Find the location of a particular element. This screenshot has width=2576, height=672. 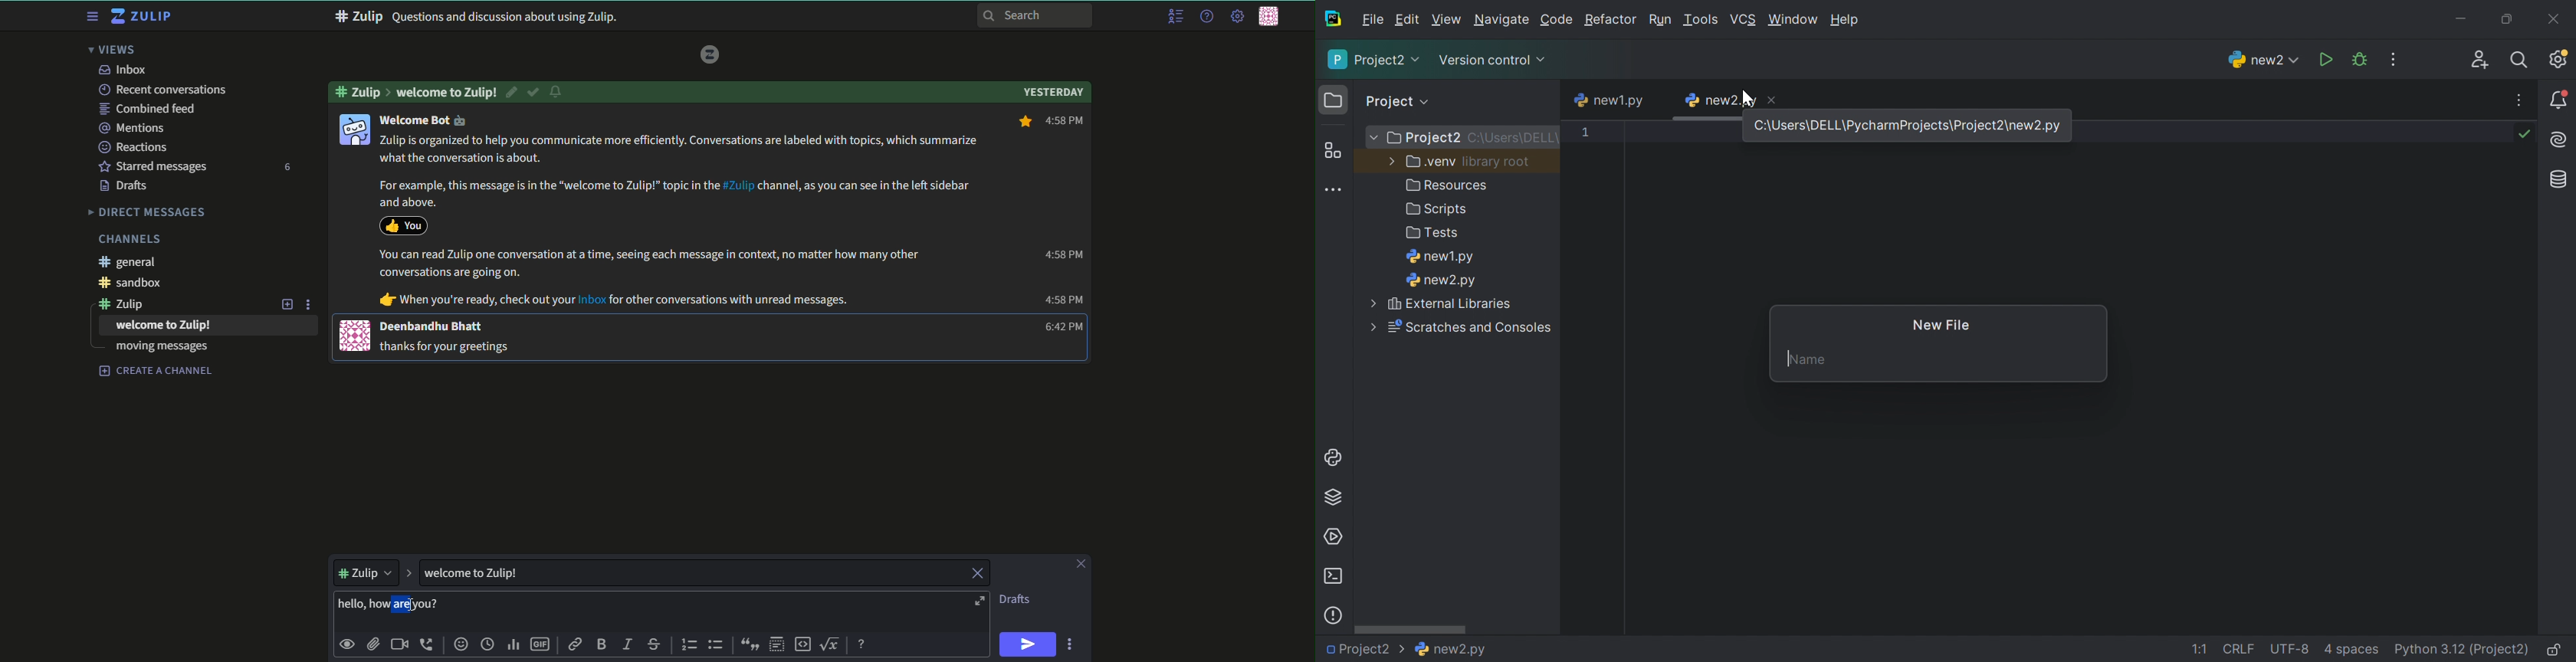

Code is located at coordinates (1557, 20).